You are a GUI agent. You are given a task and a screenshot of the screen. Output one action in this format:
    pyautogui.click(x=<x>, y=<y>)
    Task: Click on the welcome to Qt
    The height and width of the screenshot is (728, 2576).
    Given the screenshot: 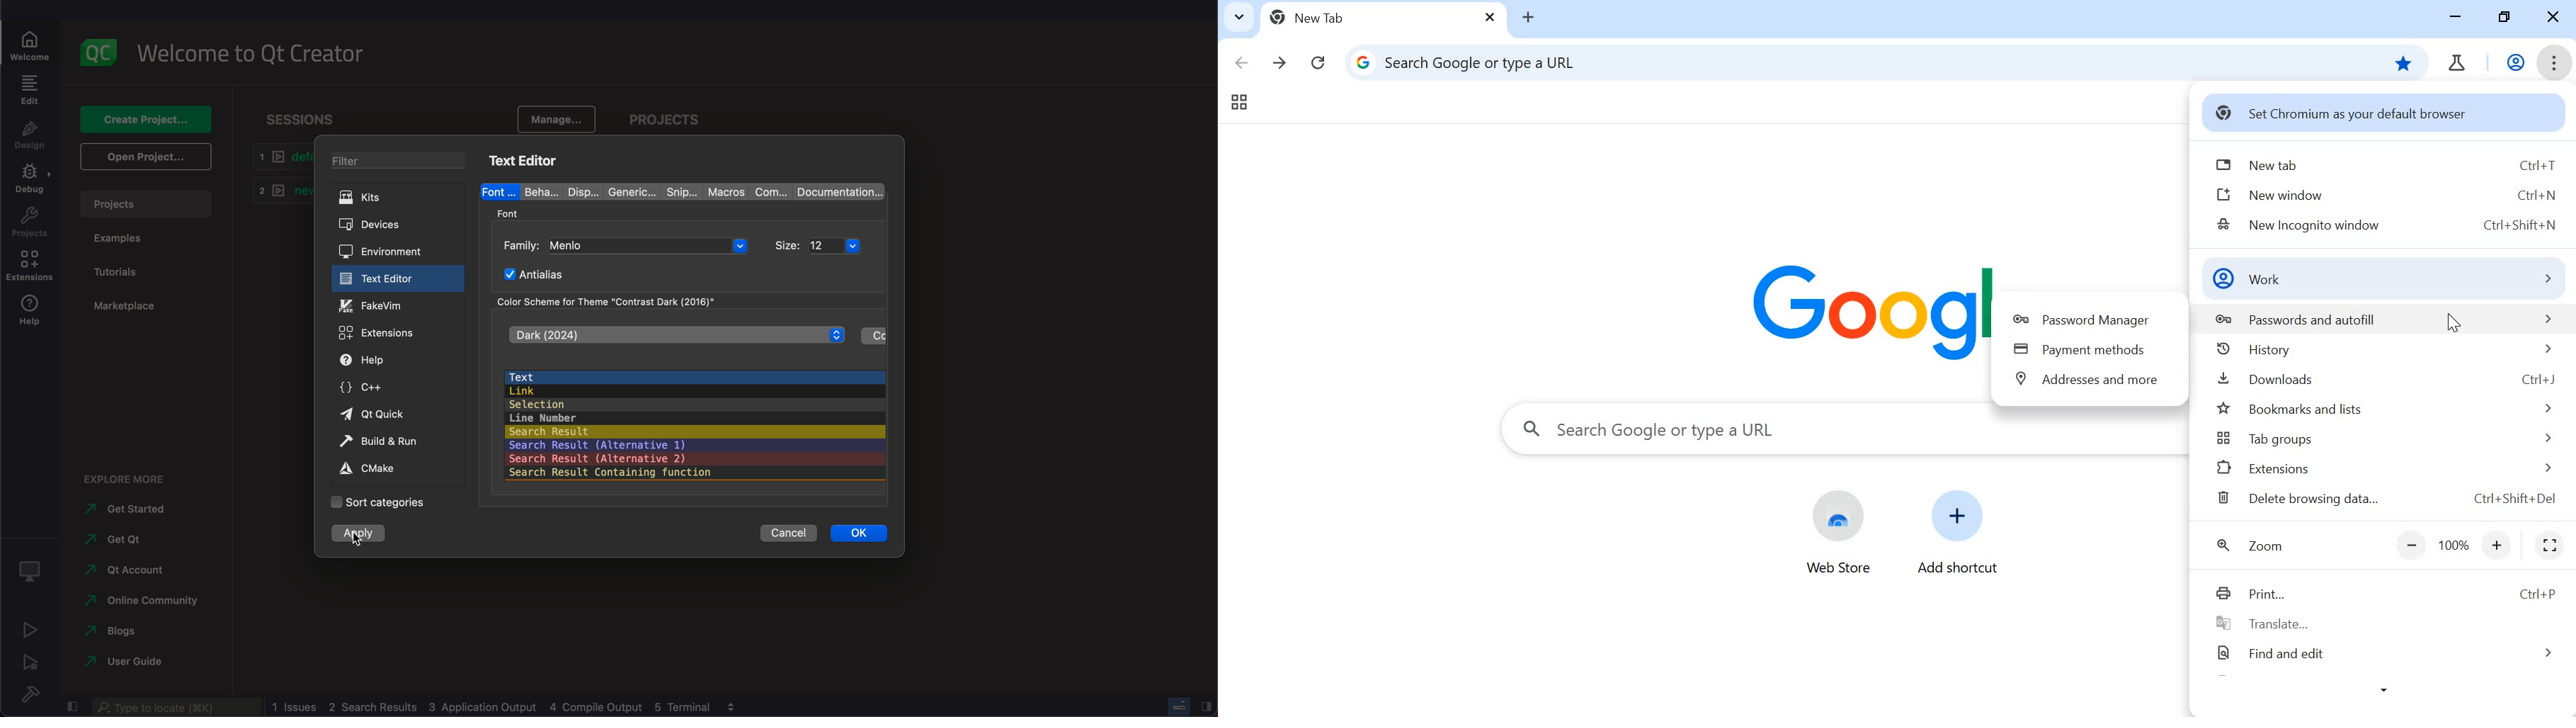 What is the action you would take?
    pyautogui.click(x=258, y=56)
    